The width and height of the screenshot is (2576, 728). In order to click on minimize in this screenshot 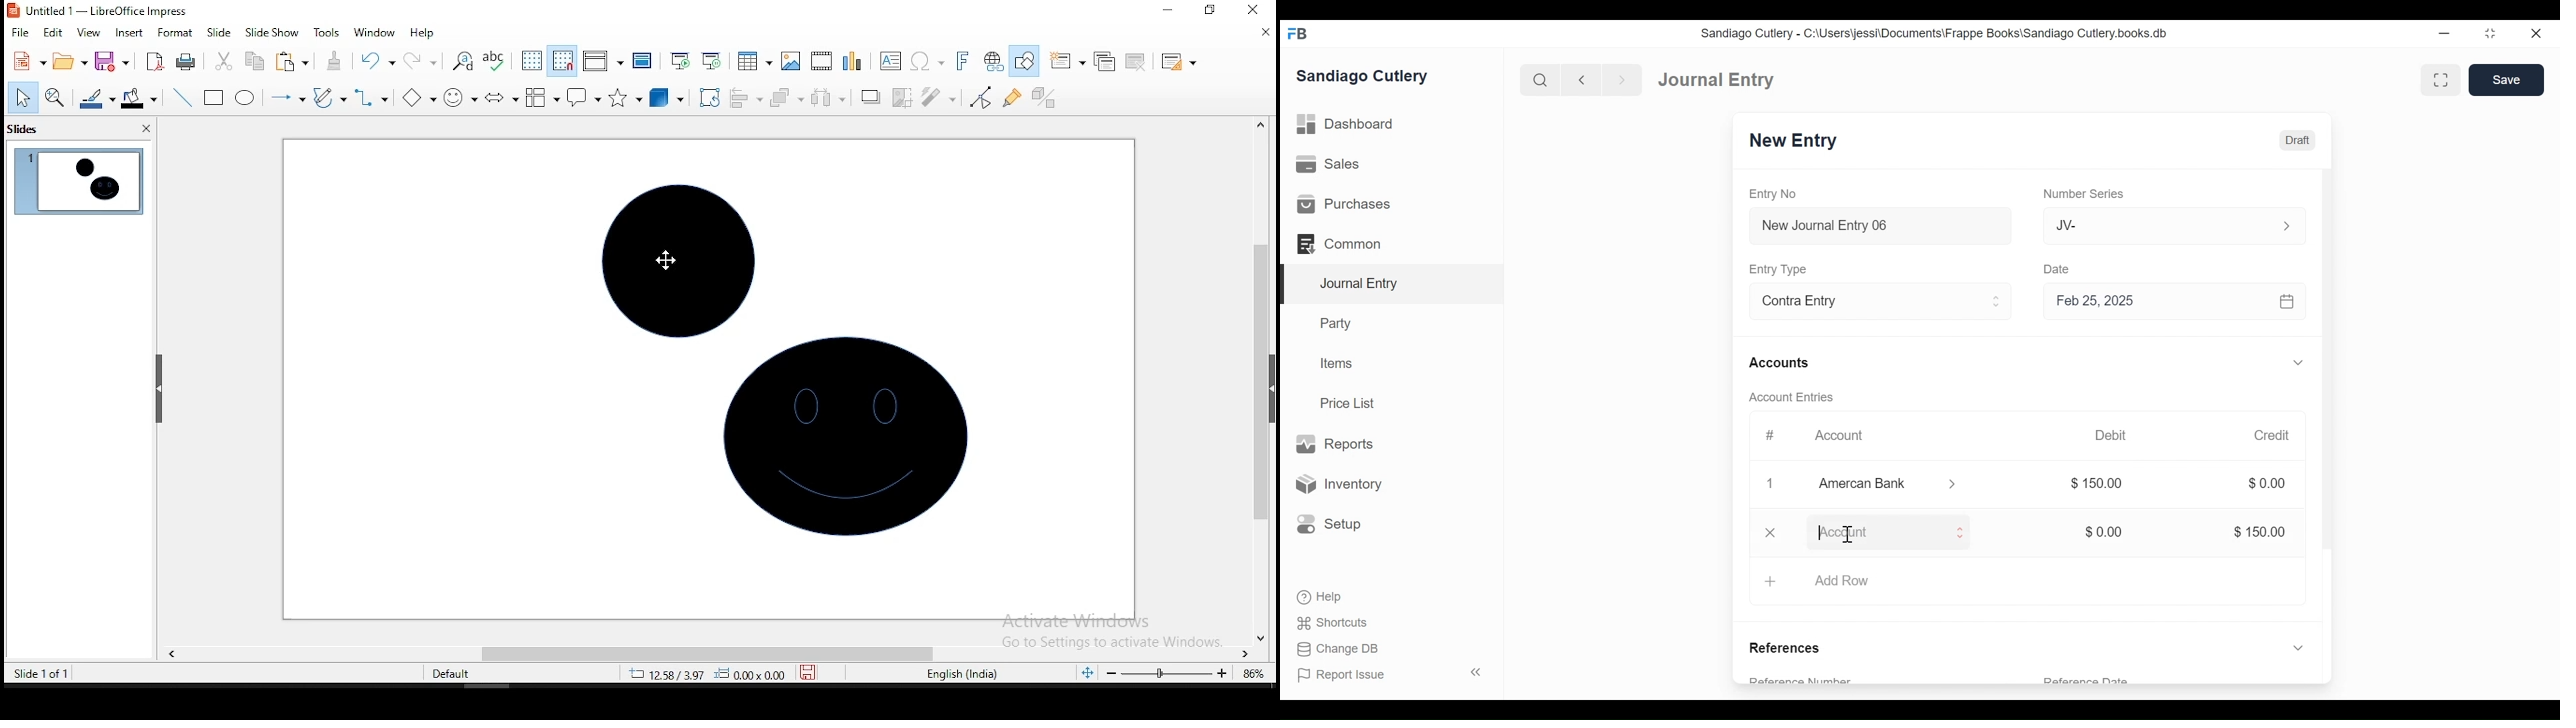, I will do `click(2445, 33)`.